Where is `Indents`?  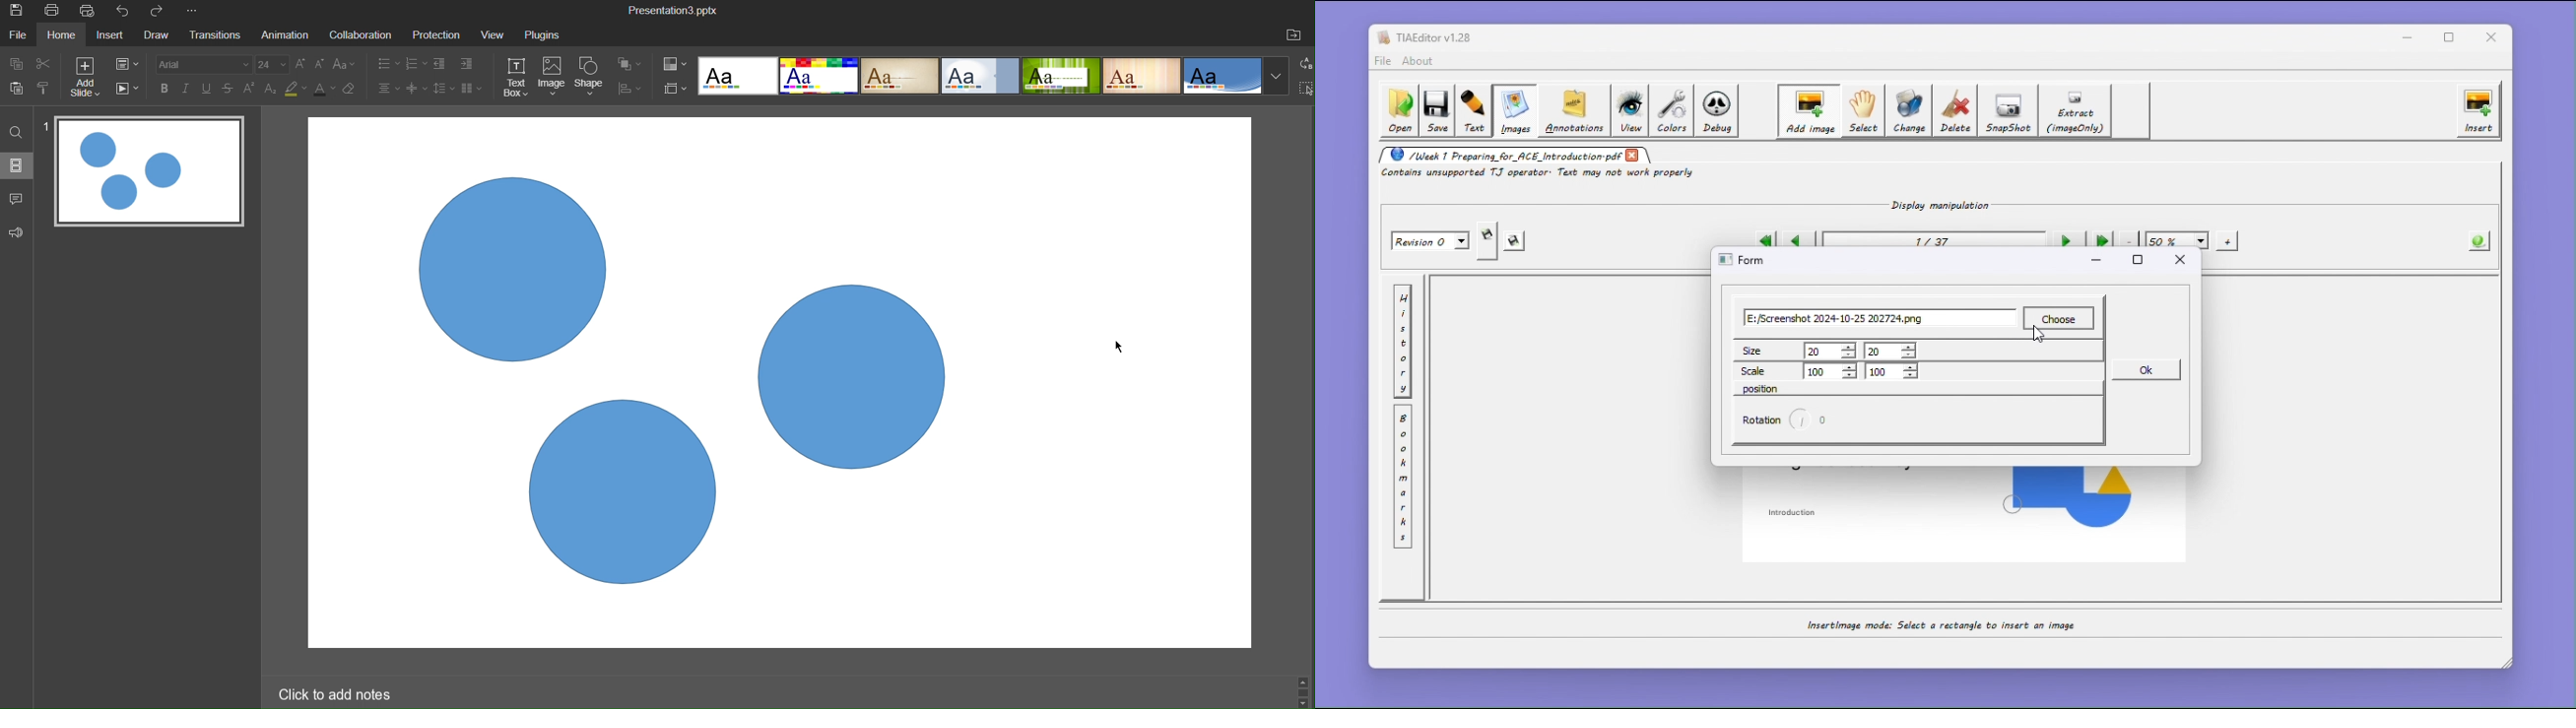
Indents is located at coordinates (456, 65).